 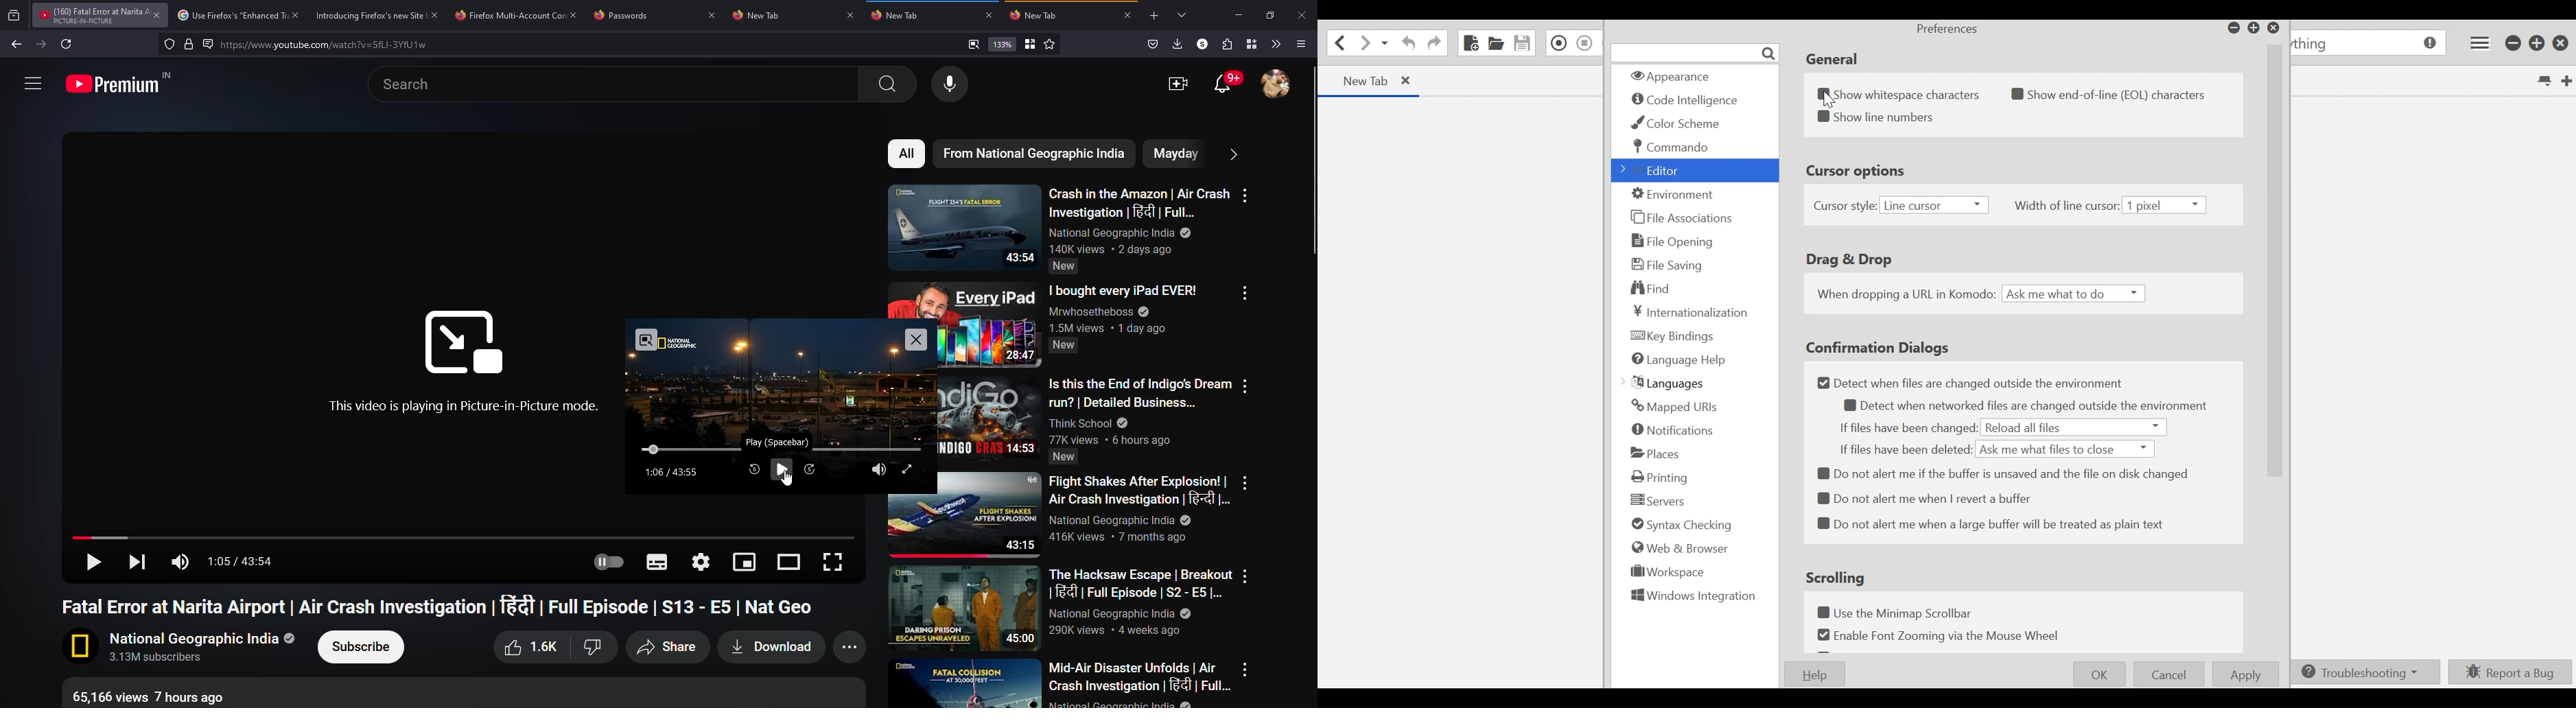 I want to click on exit, so click(x=647, y=340).